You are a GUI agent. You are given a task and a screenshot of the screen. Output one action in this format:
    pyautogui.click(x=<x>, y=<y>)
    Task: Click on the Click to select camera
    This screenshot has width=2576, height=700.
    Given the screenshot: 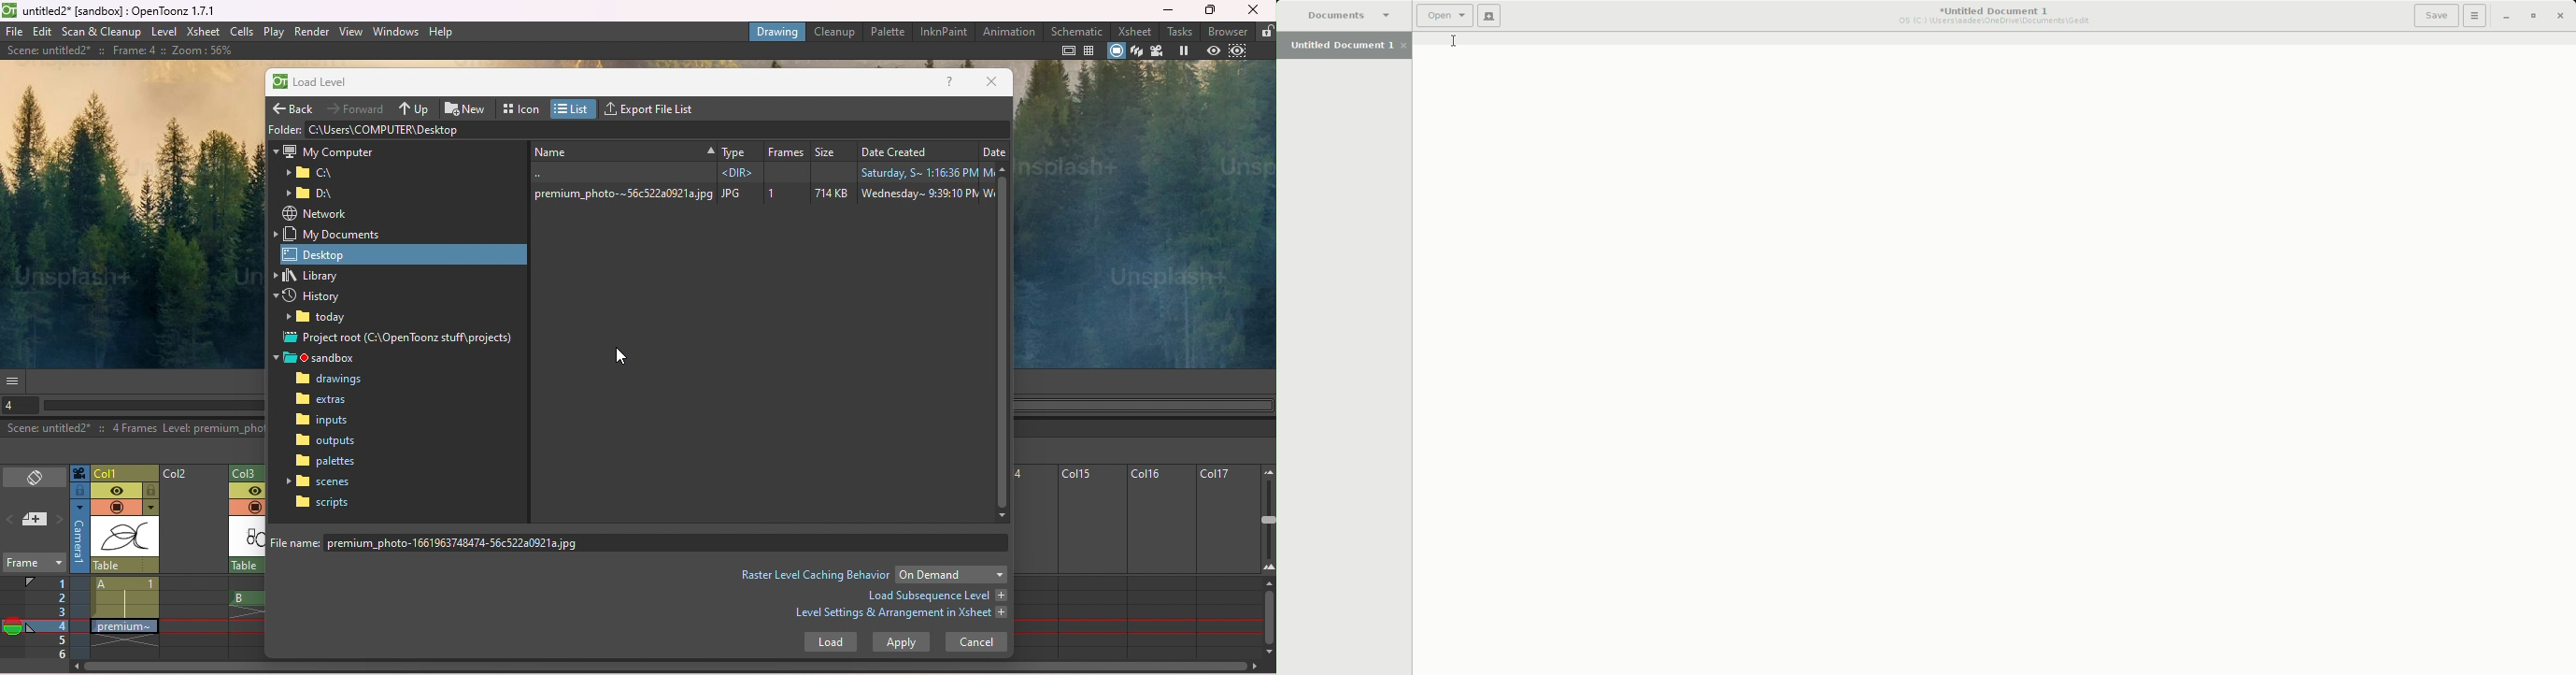 What is the action you would take?
    pyautogui.click(x=79, y=473)
    